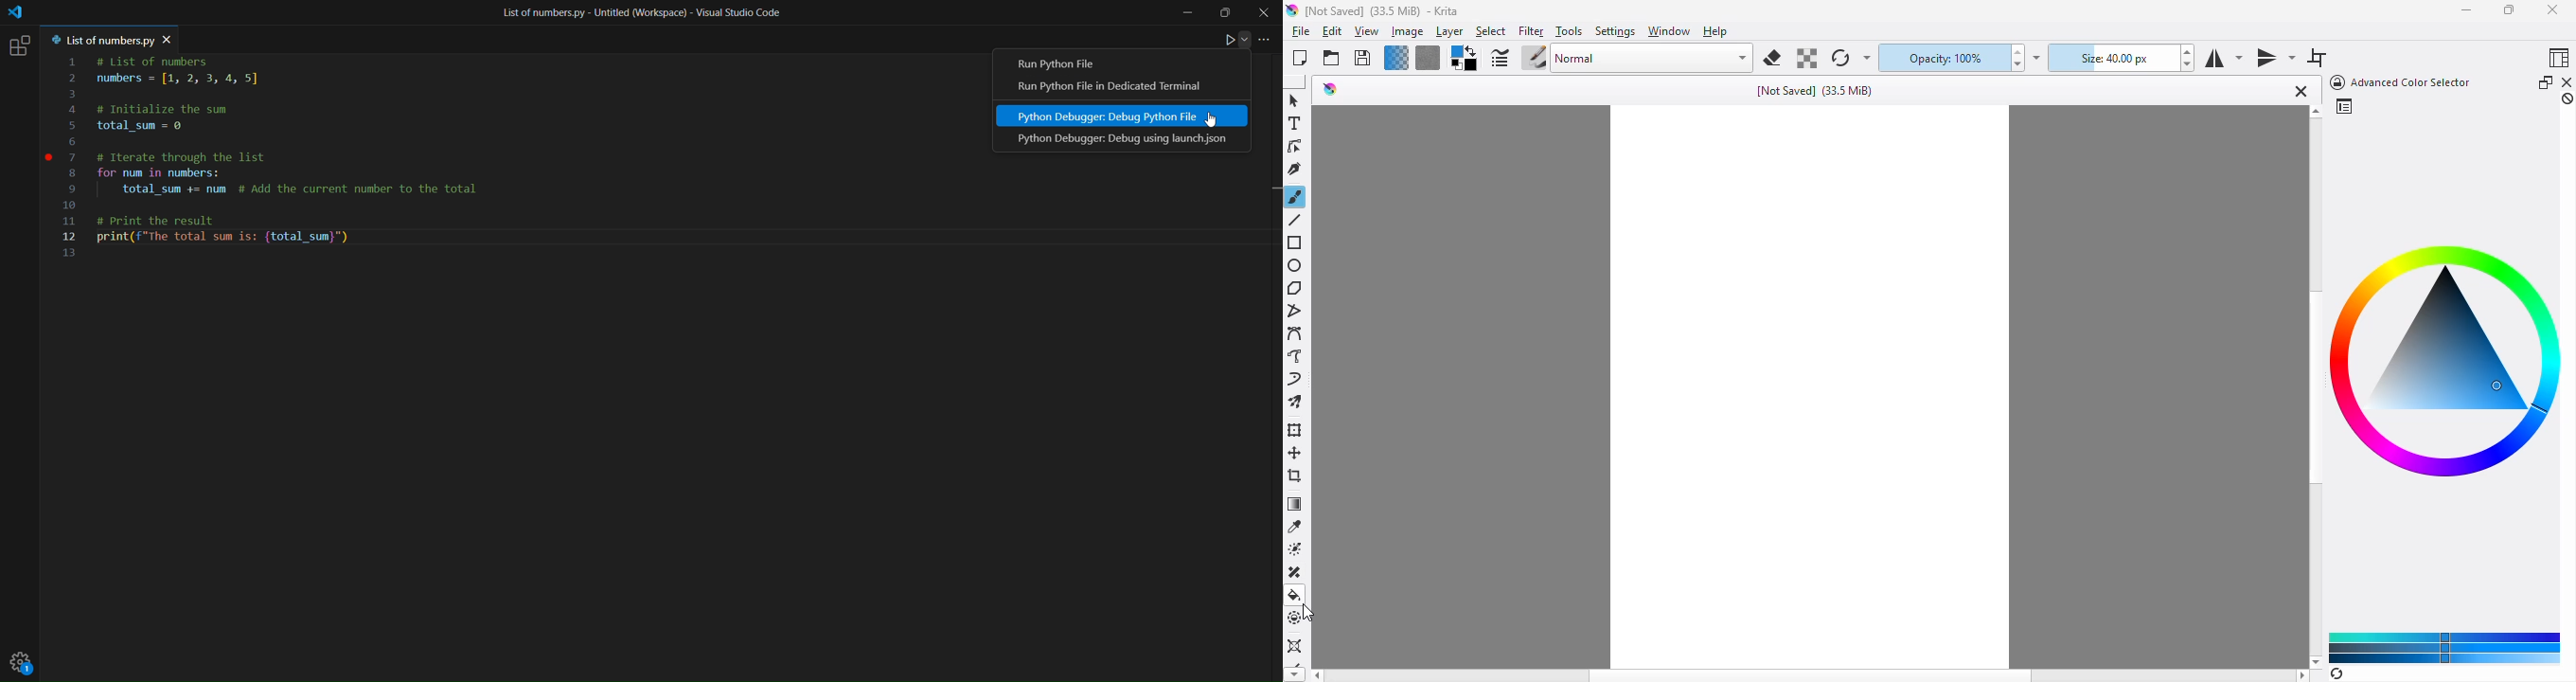  What do you see at coordinates (1266, 12) in the screenshot?
I see `close` at bounding box center [1266, 12].